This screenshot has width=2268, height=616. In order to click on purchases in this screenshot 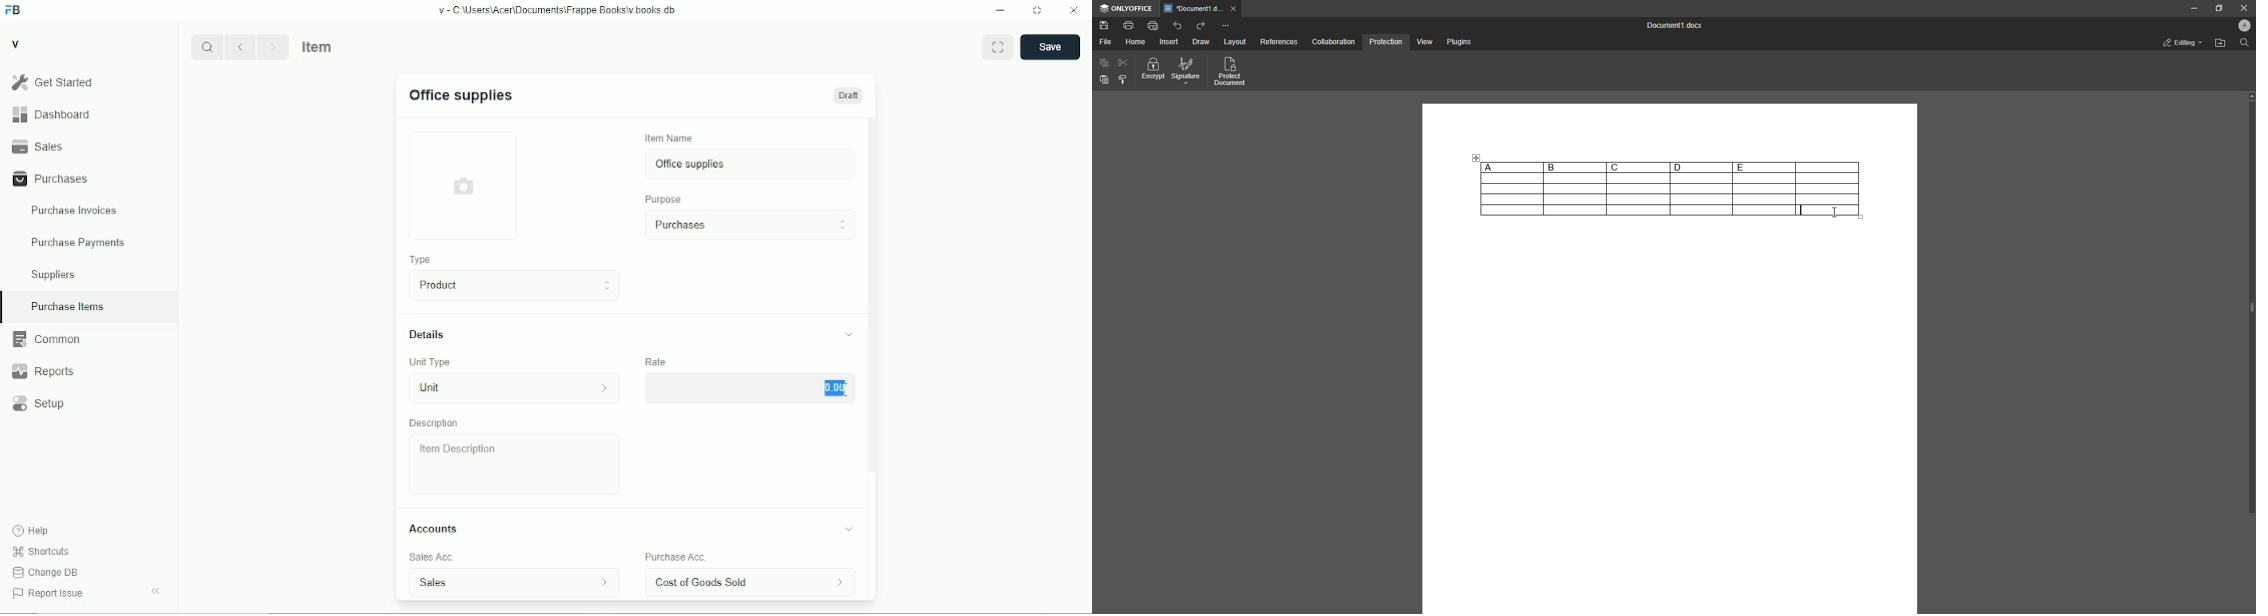, I will do `click(750, 225)`.